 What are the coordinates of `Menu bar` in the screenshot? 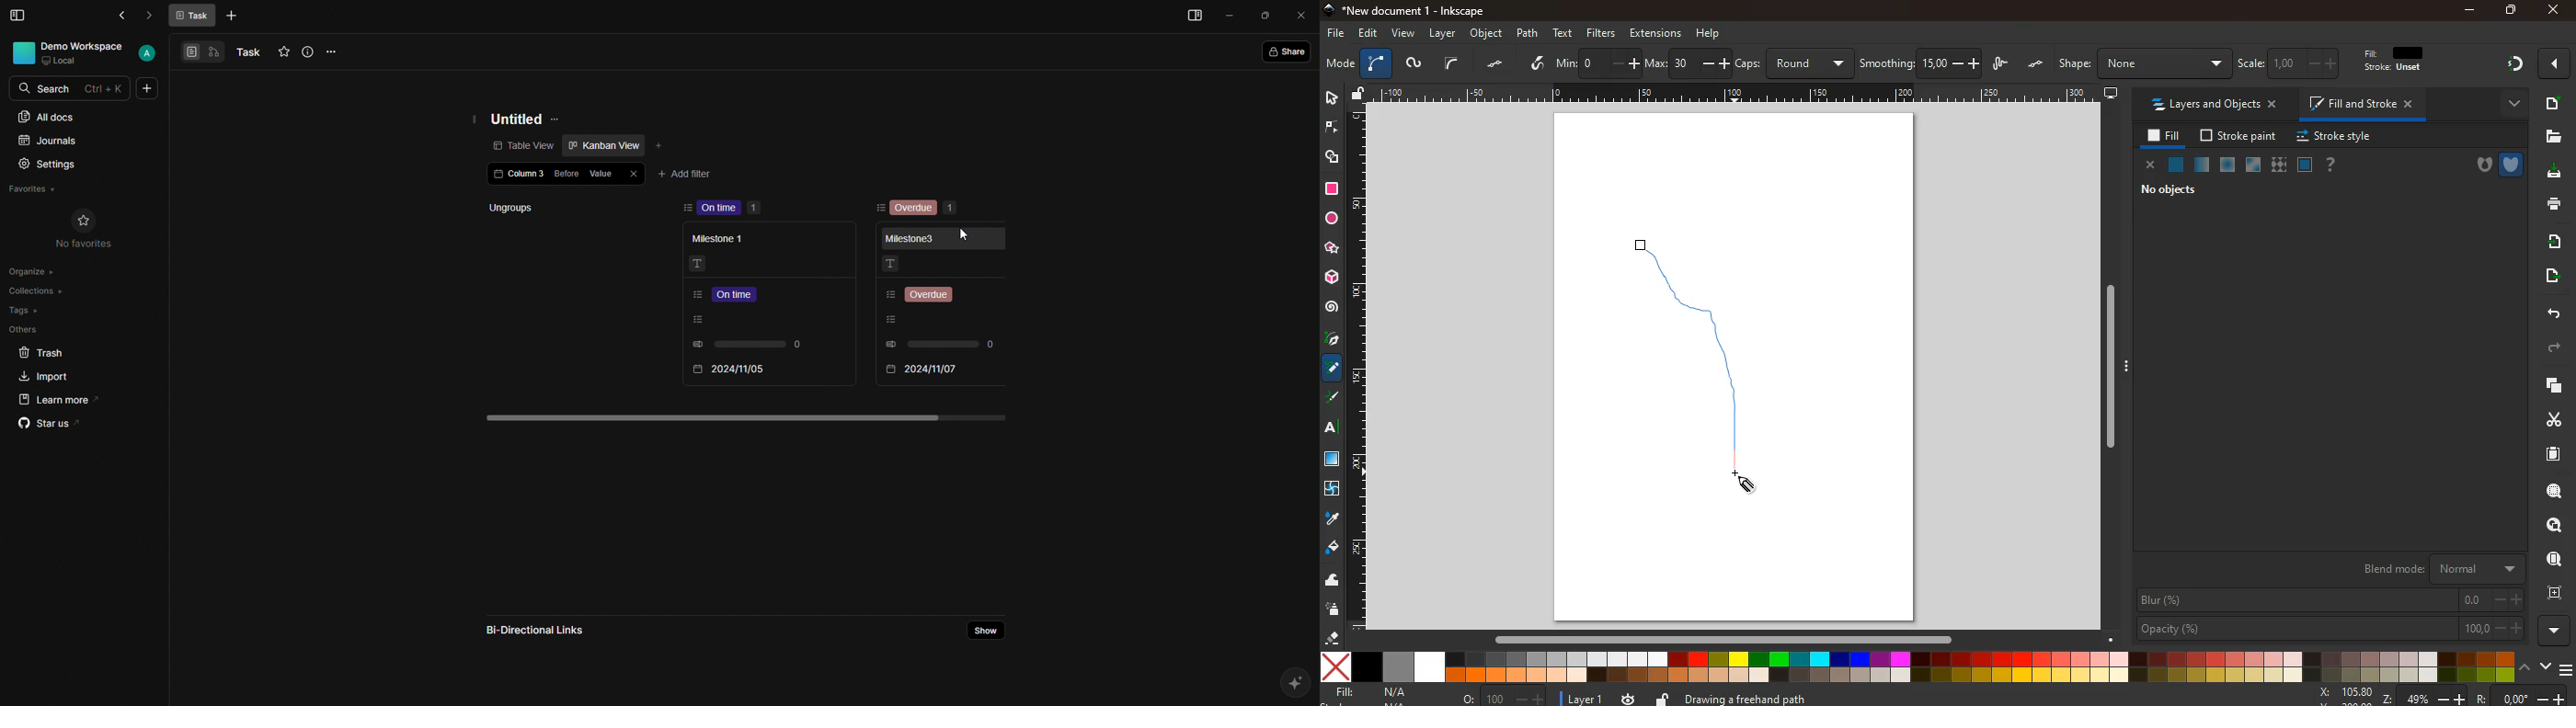 It's located at (1191, 17).